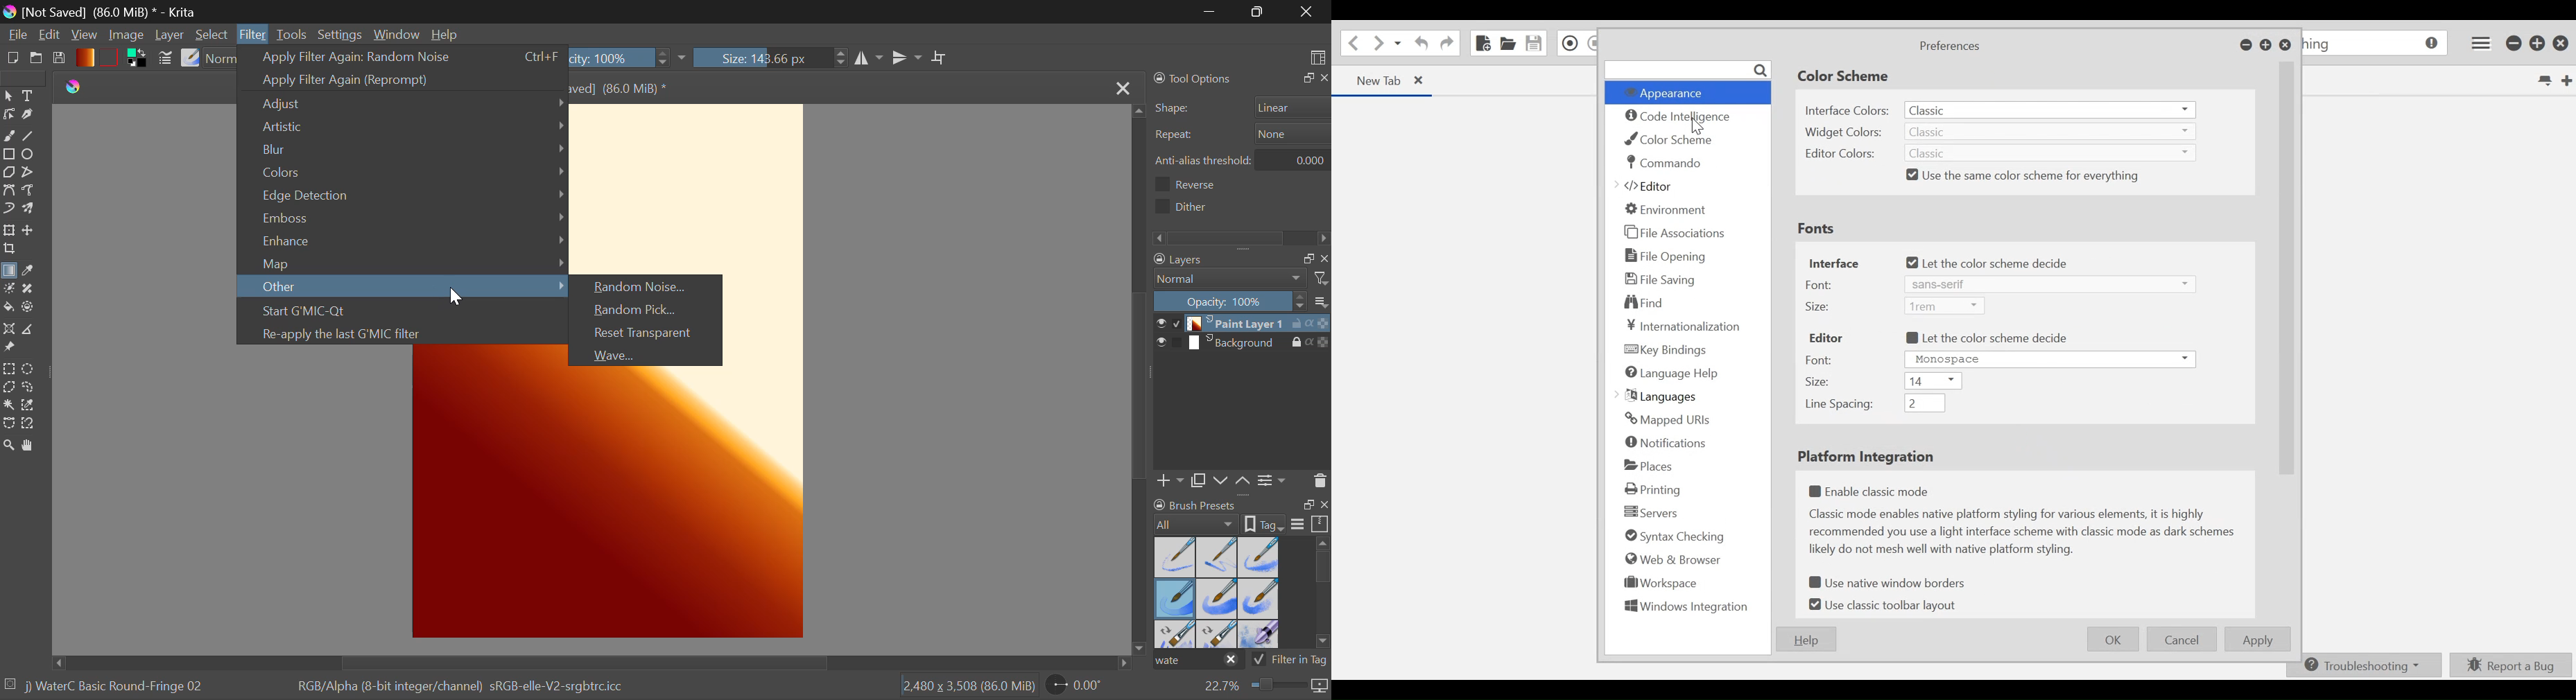  I want to click on 14, so click(1934, 382).